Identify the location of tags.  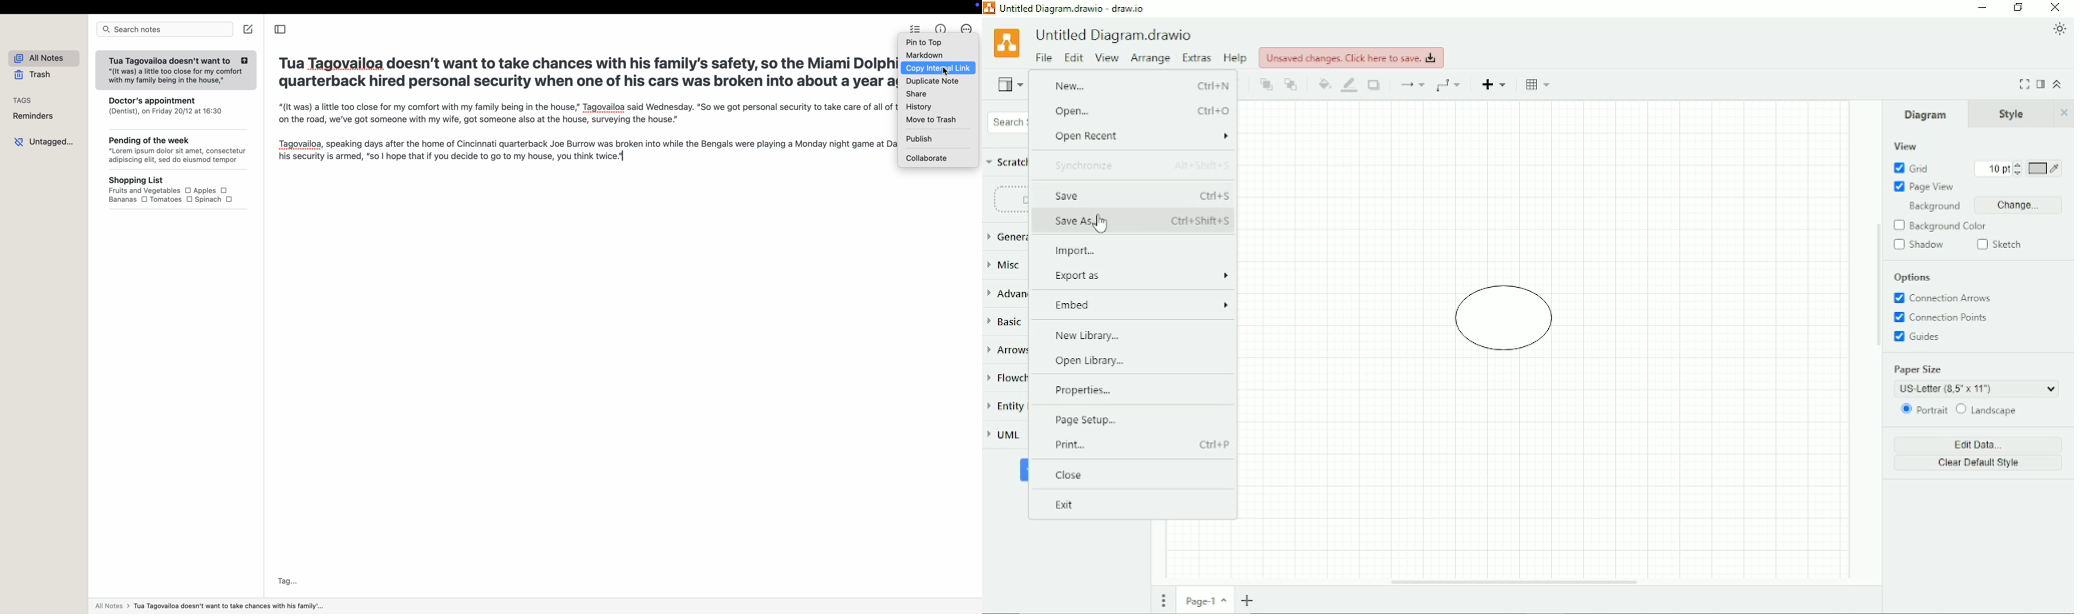
(19, 100).